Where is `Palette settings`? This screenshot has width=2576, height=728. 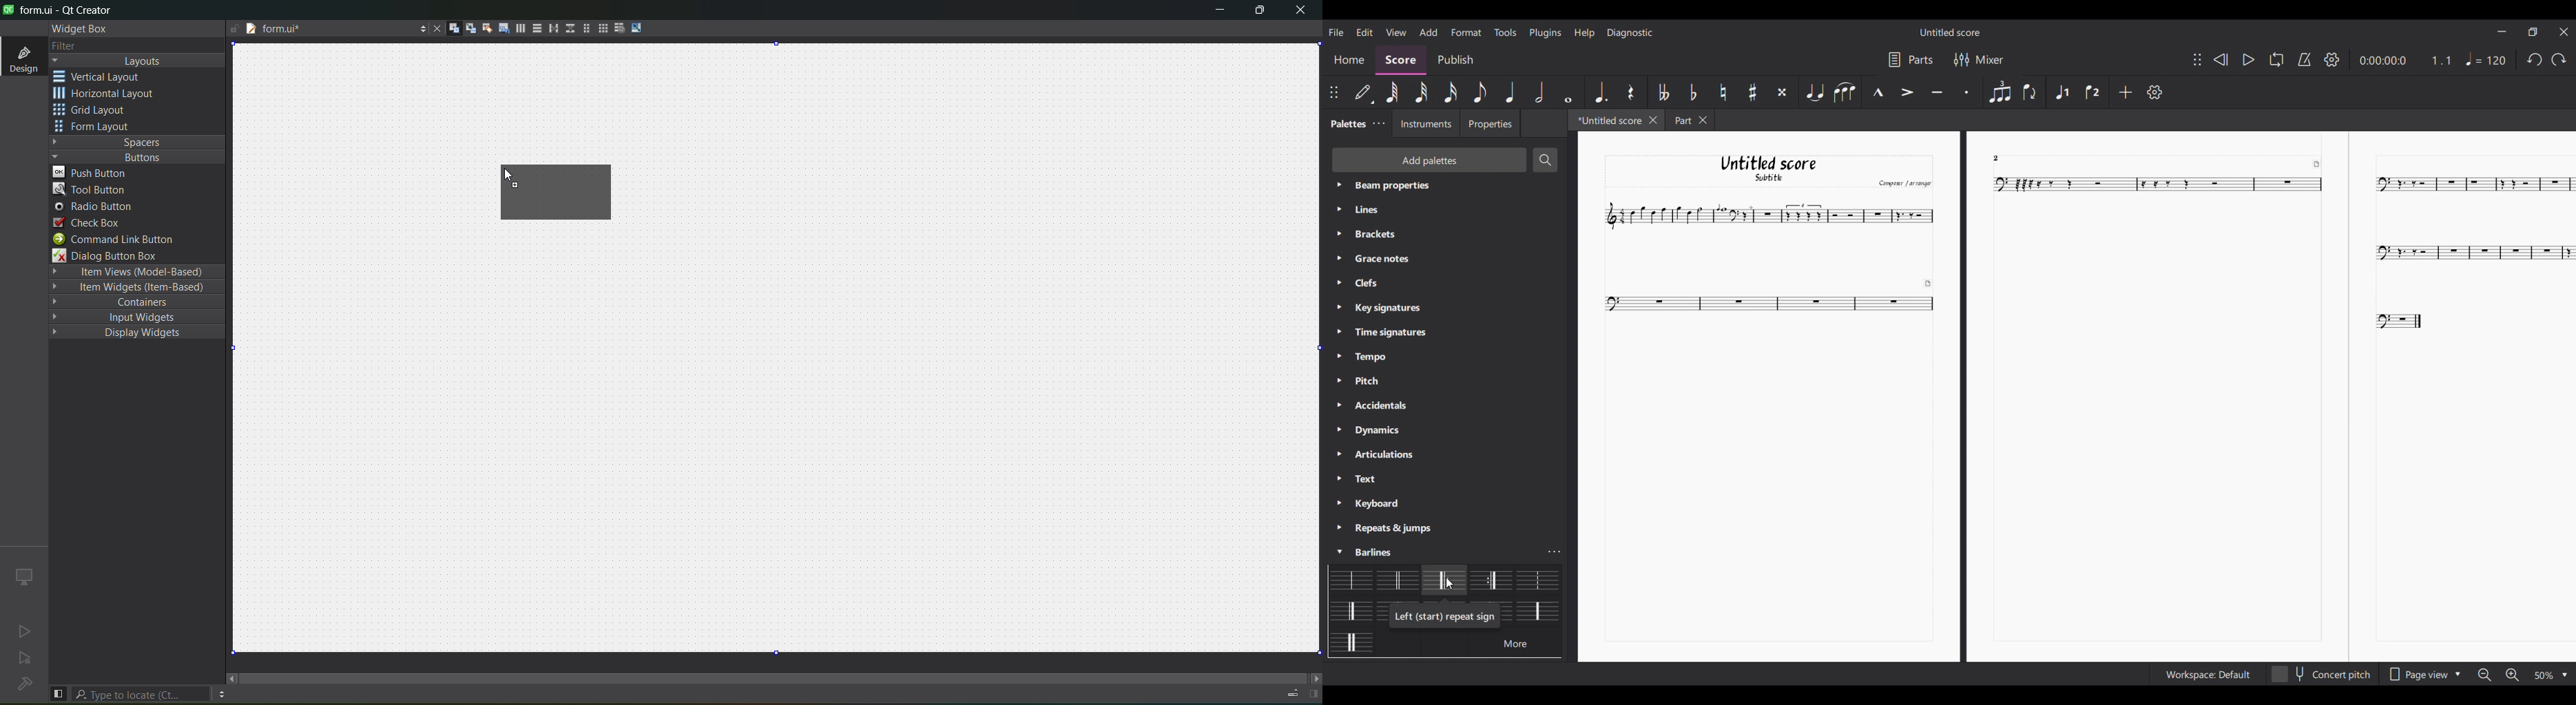 Palette settings is located at coordinates (1374, 383).